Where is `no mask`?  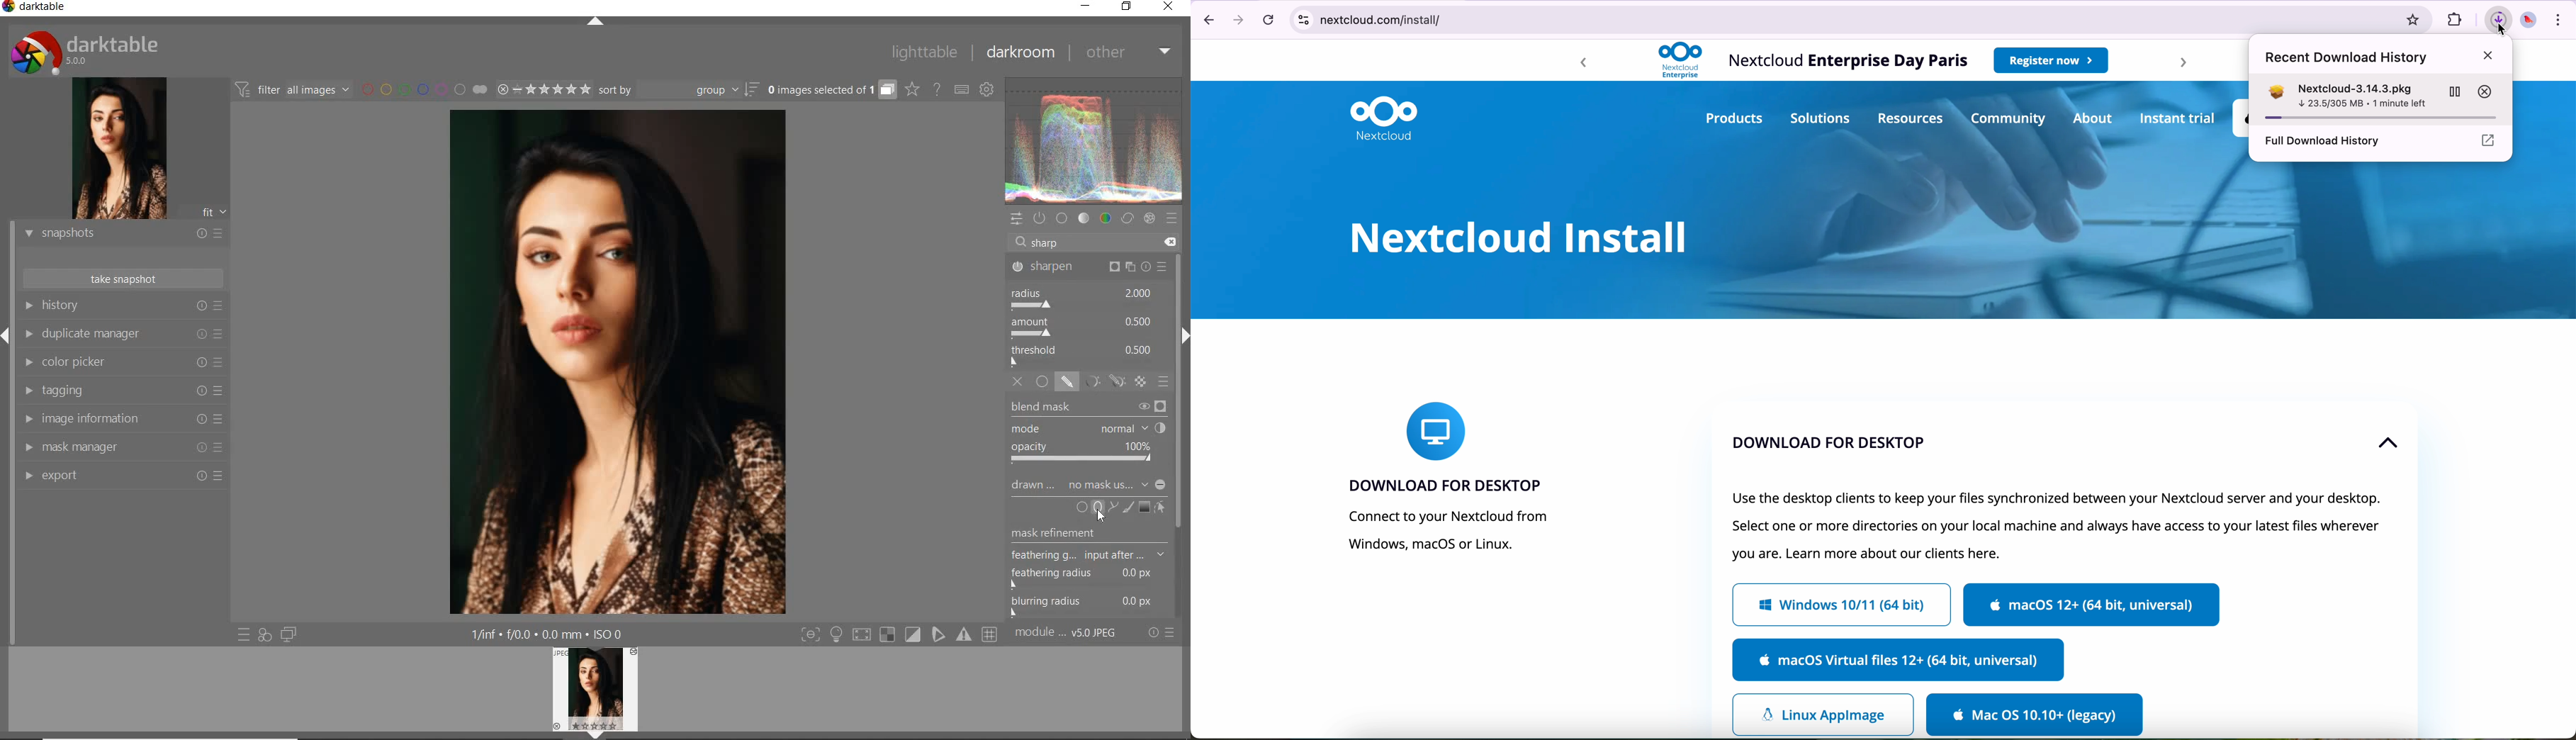
no mask is located at coordinates (1100, 484).